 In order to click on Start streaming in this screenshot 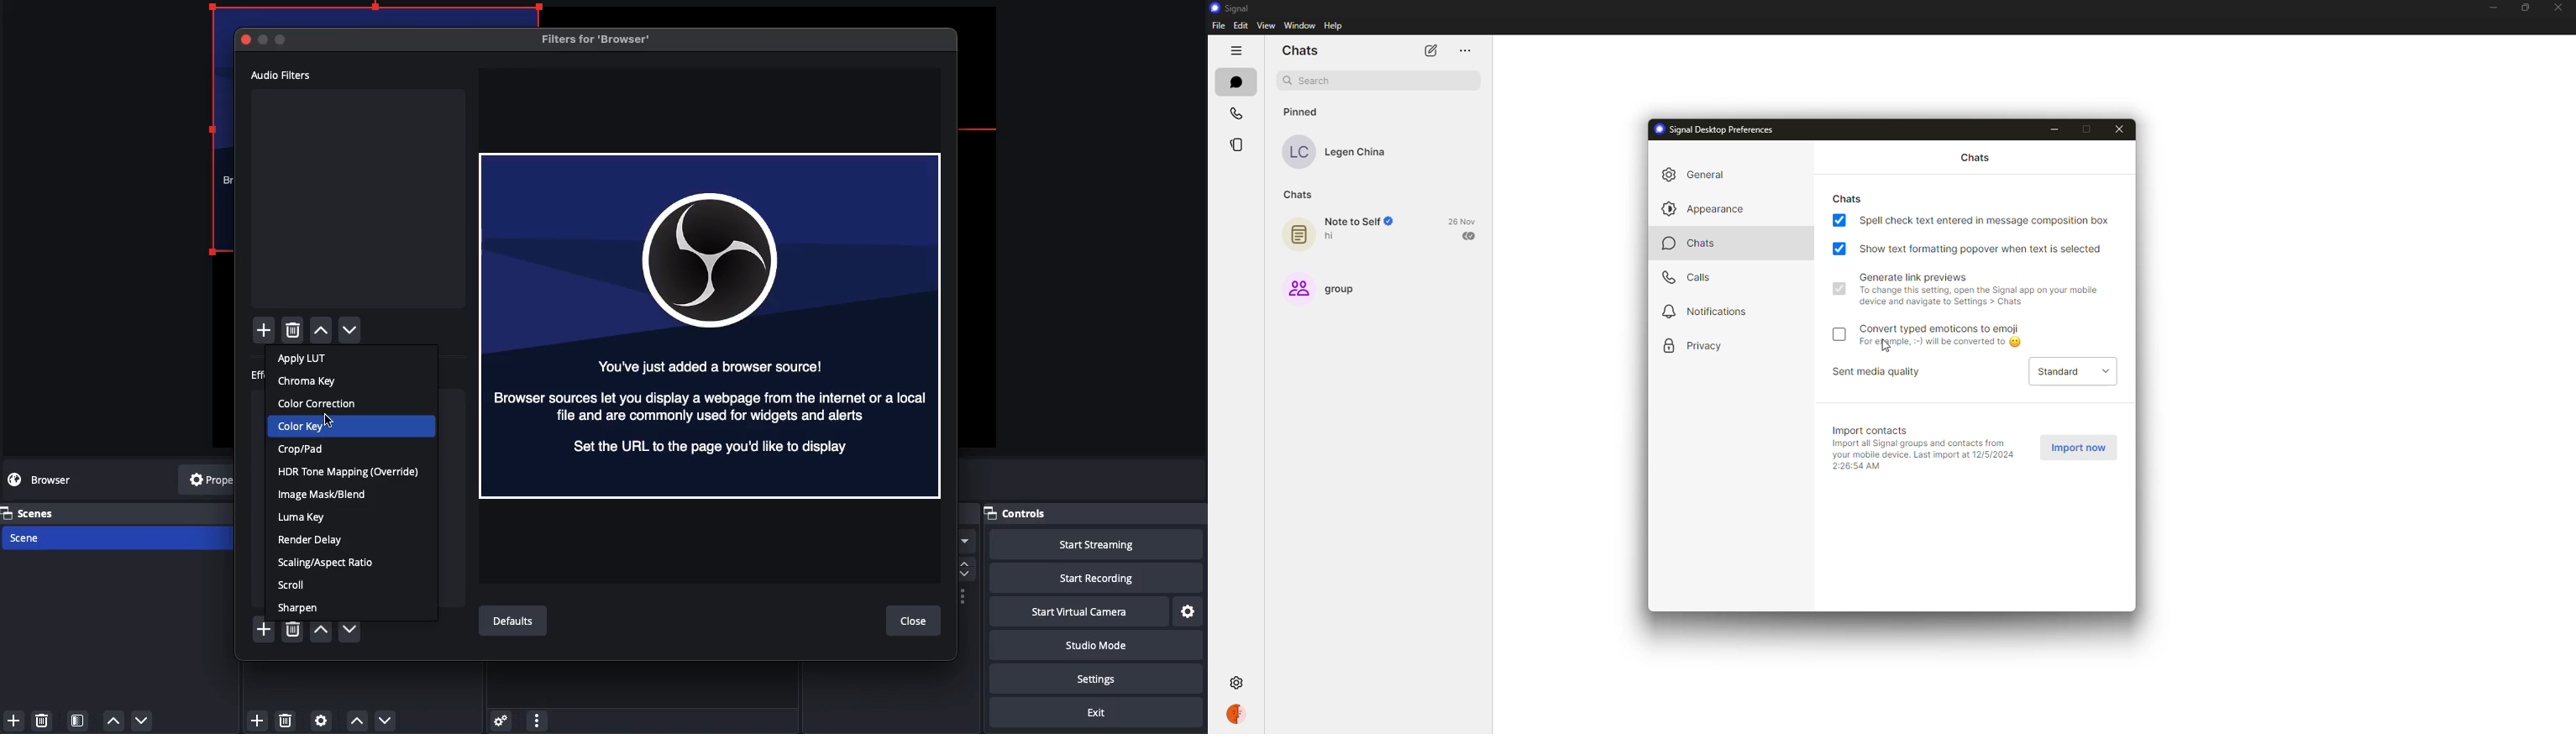, I will do `click(1089, 544)`.